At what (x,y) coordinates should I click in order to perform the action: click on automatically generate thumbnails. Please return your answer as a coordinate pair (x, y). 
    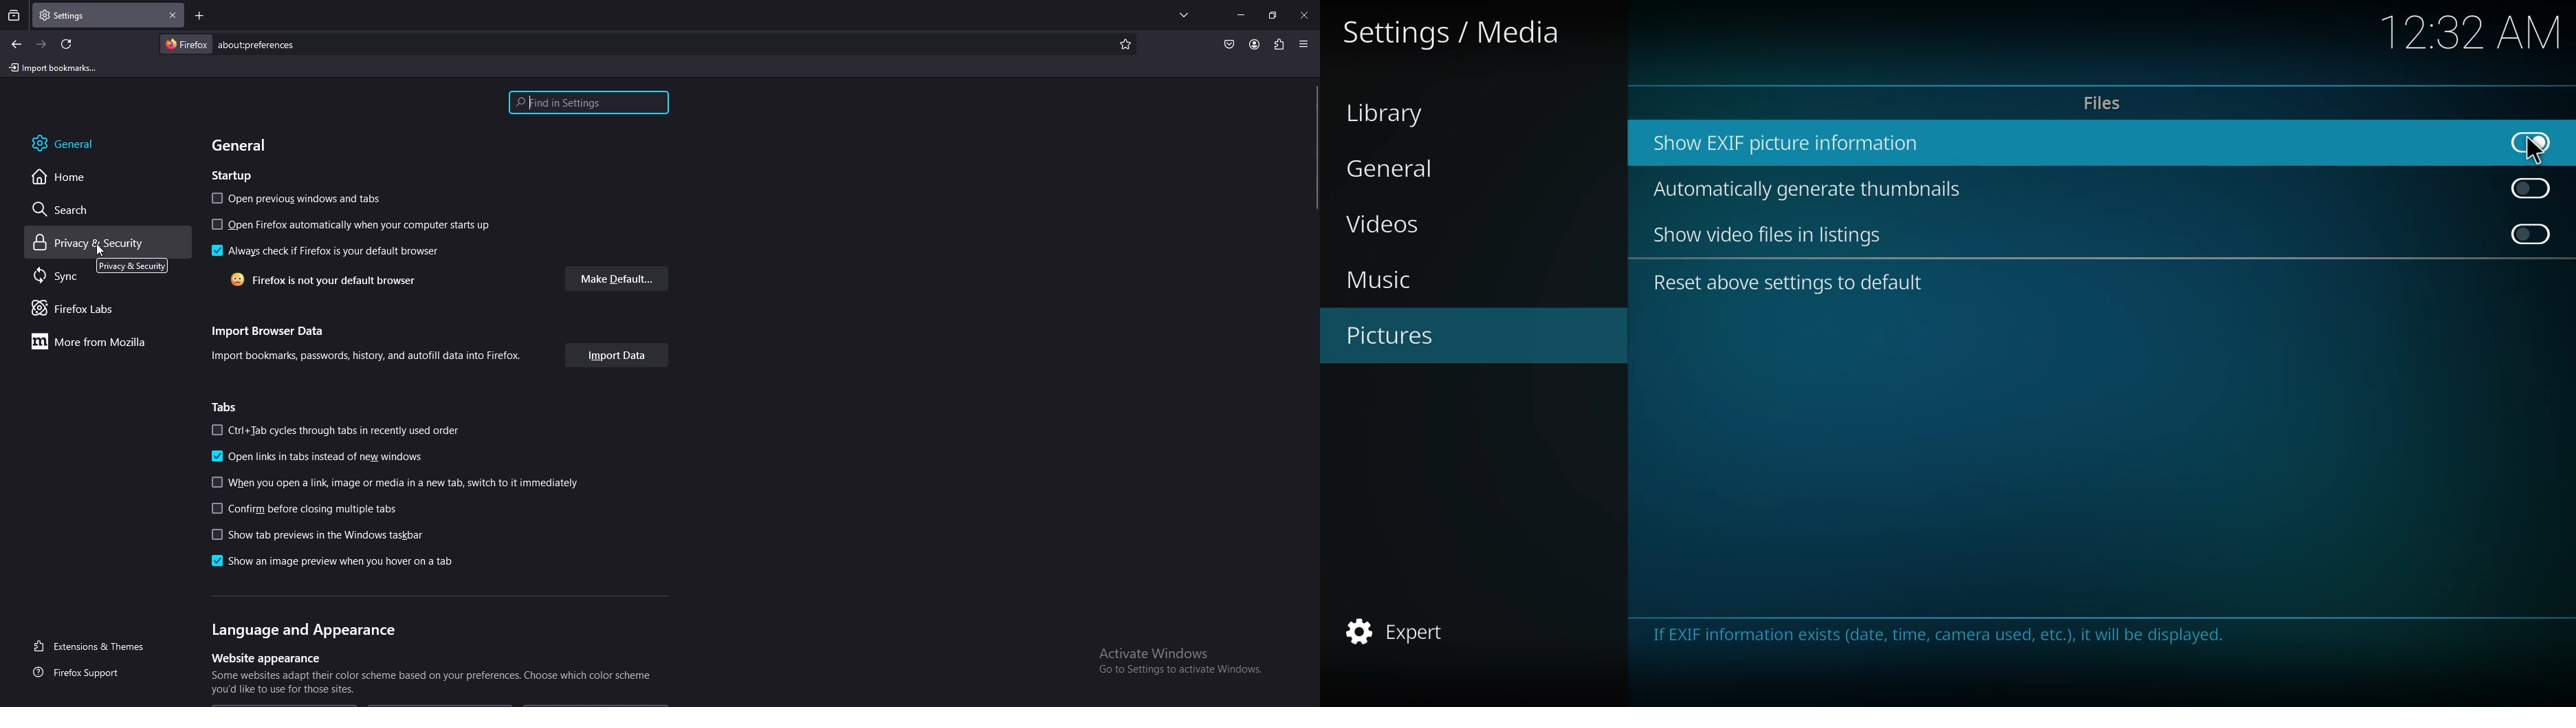
    Looking at the image, I should click on (1816, 190).